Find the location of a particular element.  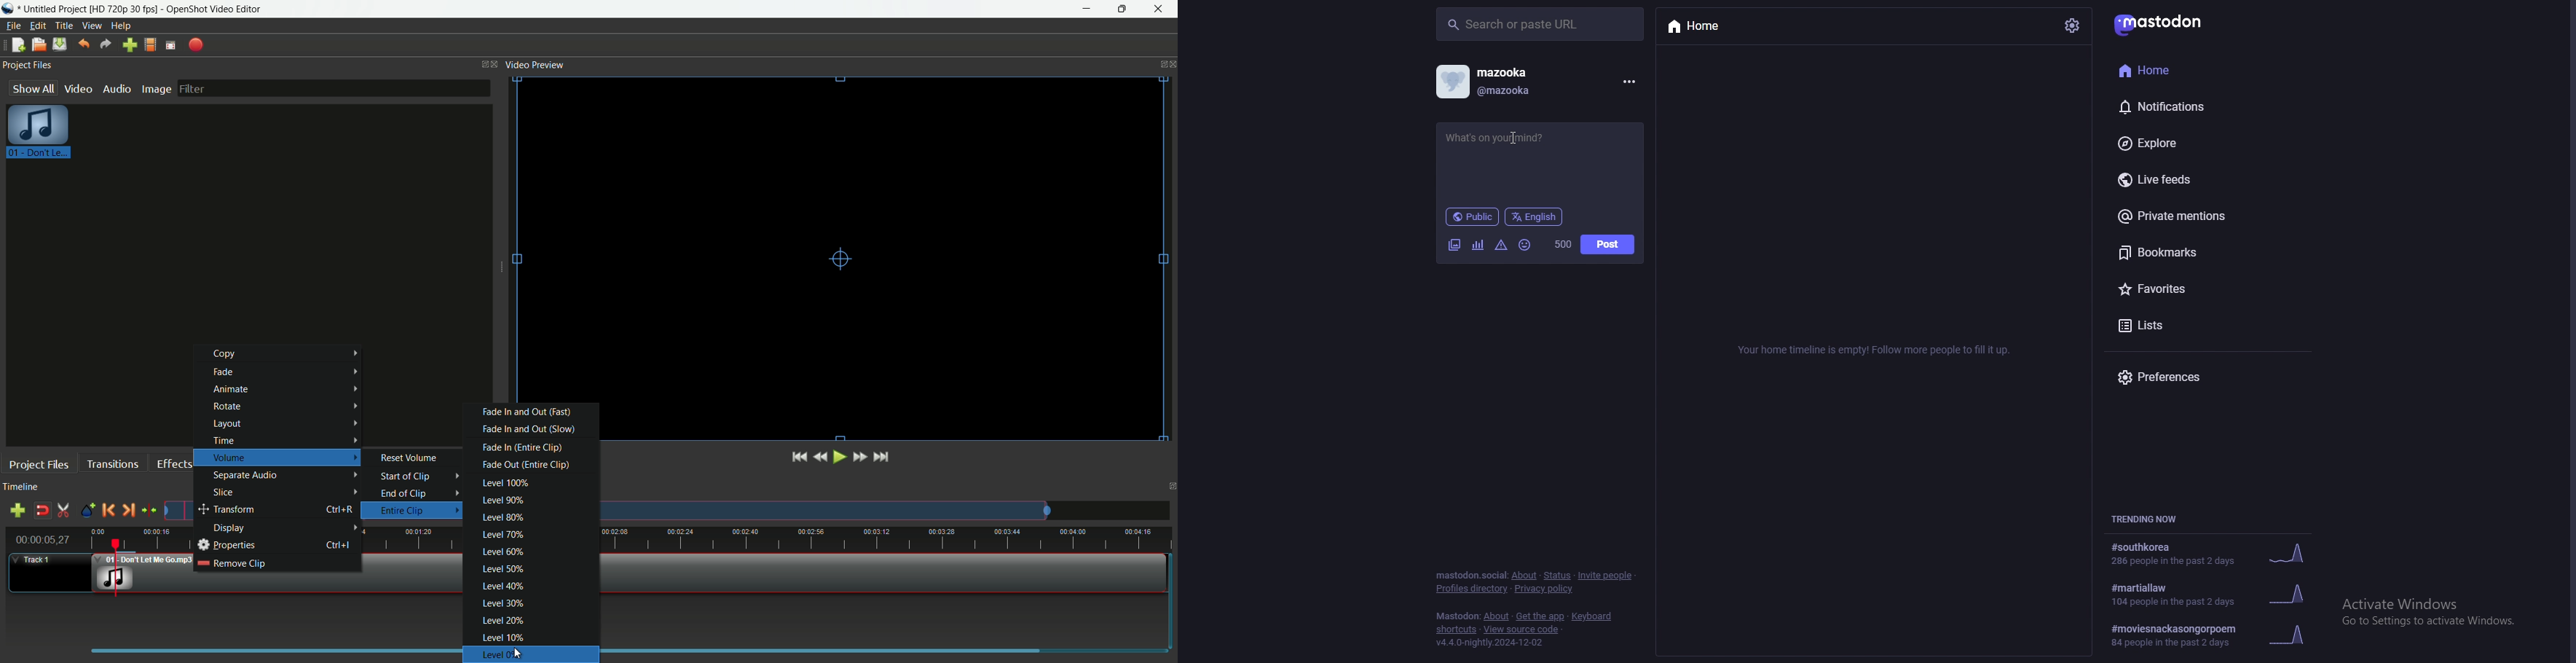

level 20% is located at coordinates (503, 622).